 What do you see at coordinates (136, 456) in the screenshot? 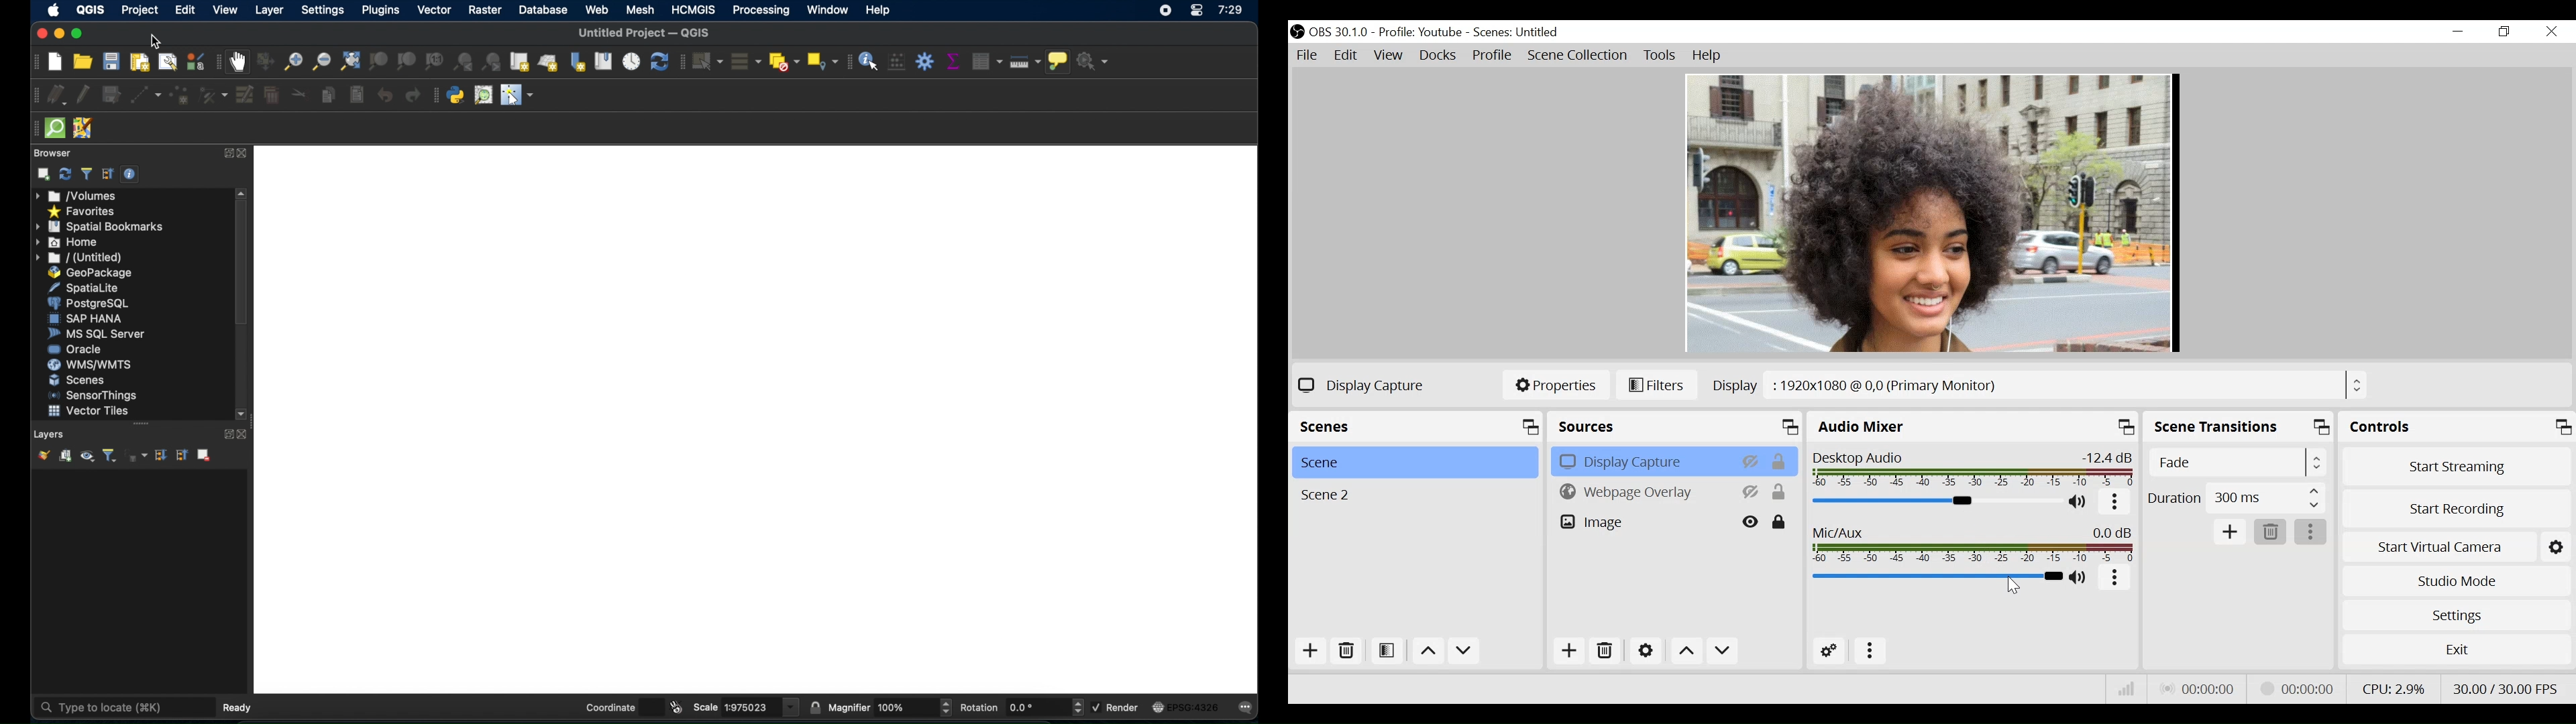
I see `filter legend by expression` at bounding box center [136, 456].